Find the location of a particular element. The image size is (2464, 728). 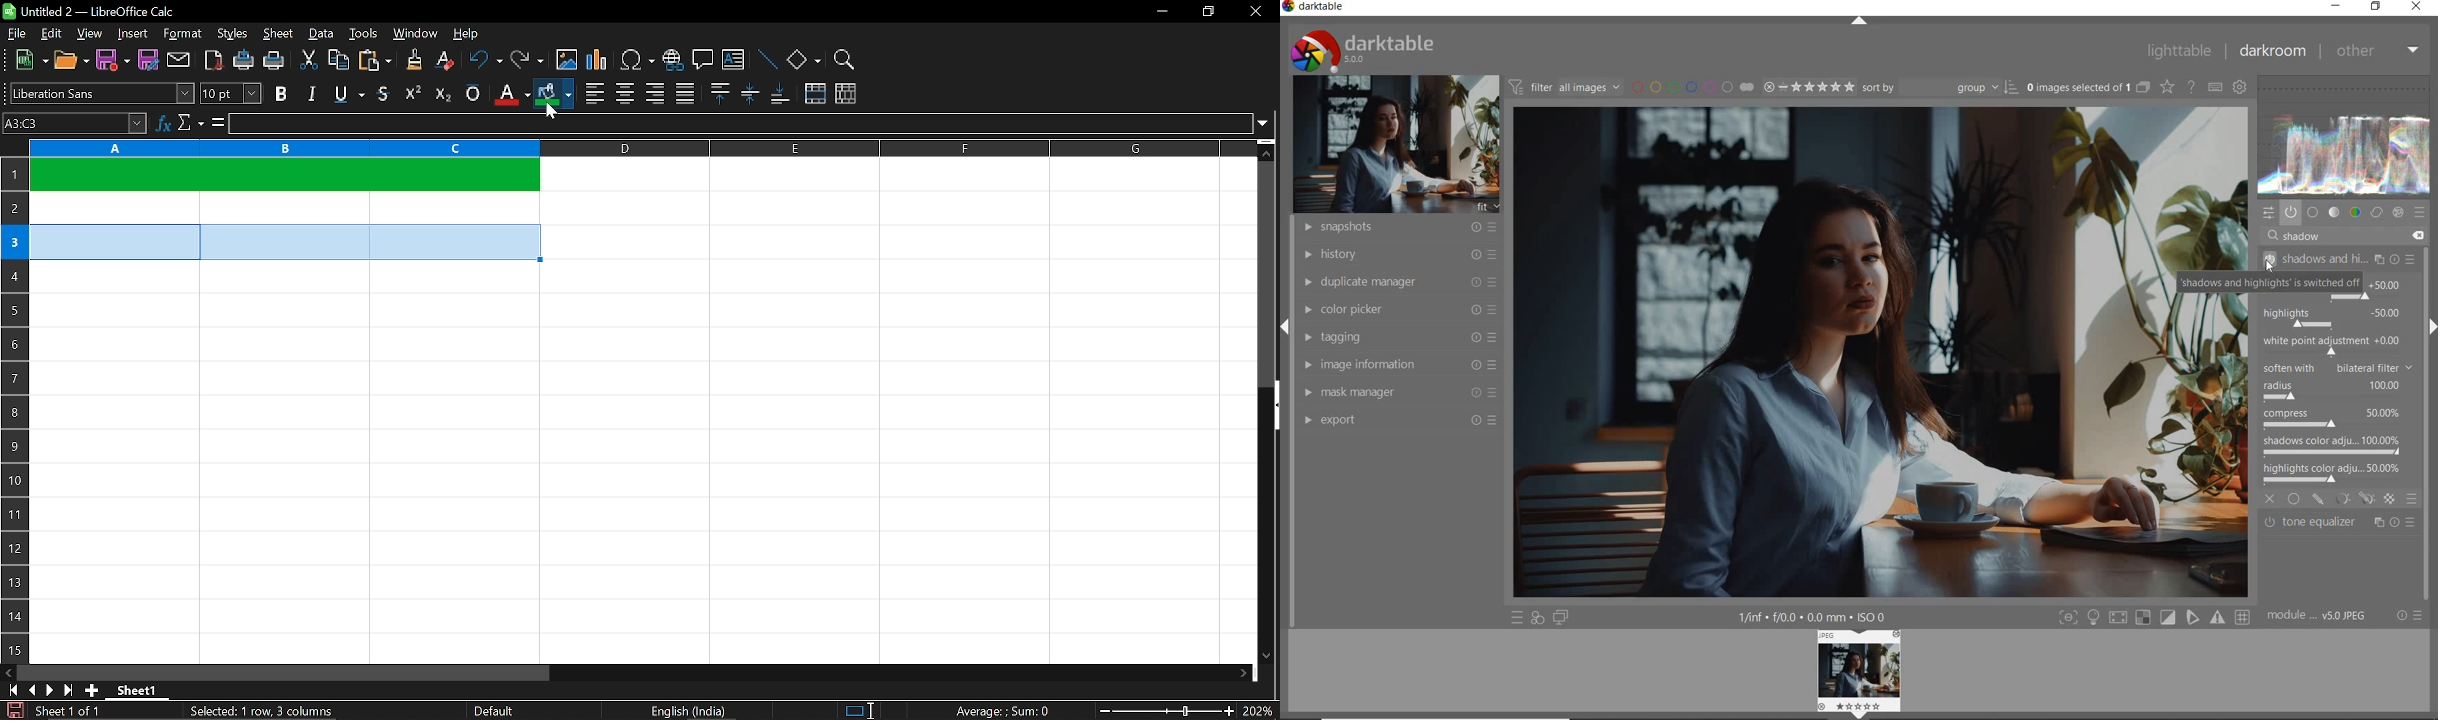

shadows & highlights 'is switched off' is located at coordinates (2280, 283).